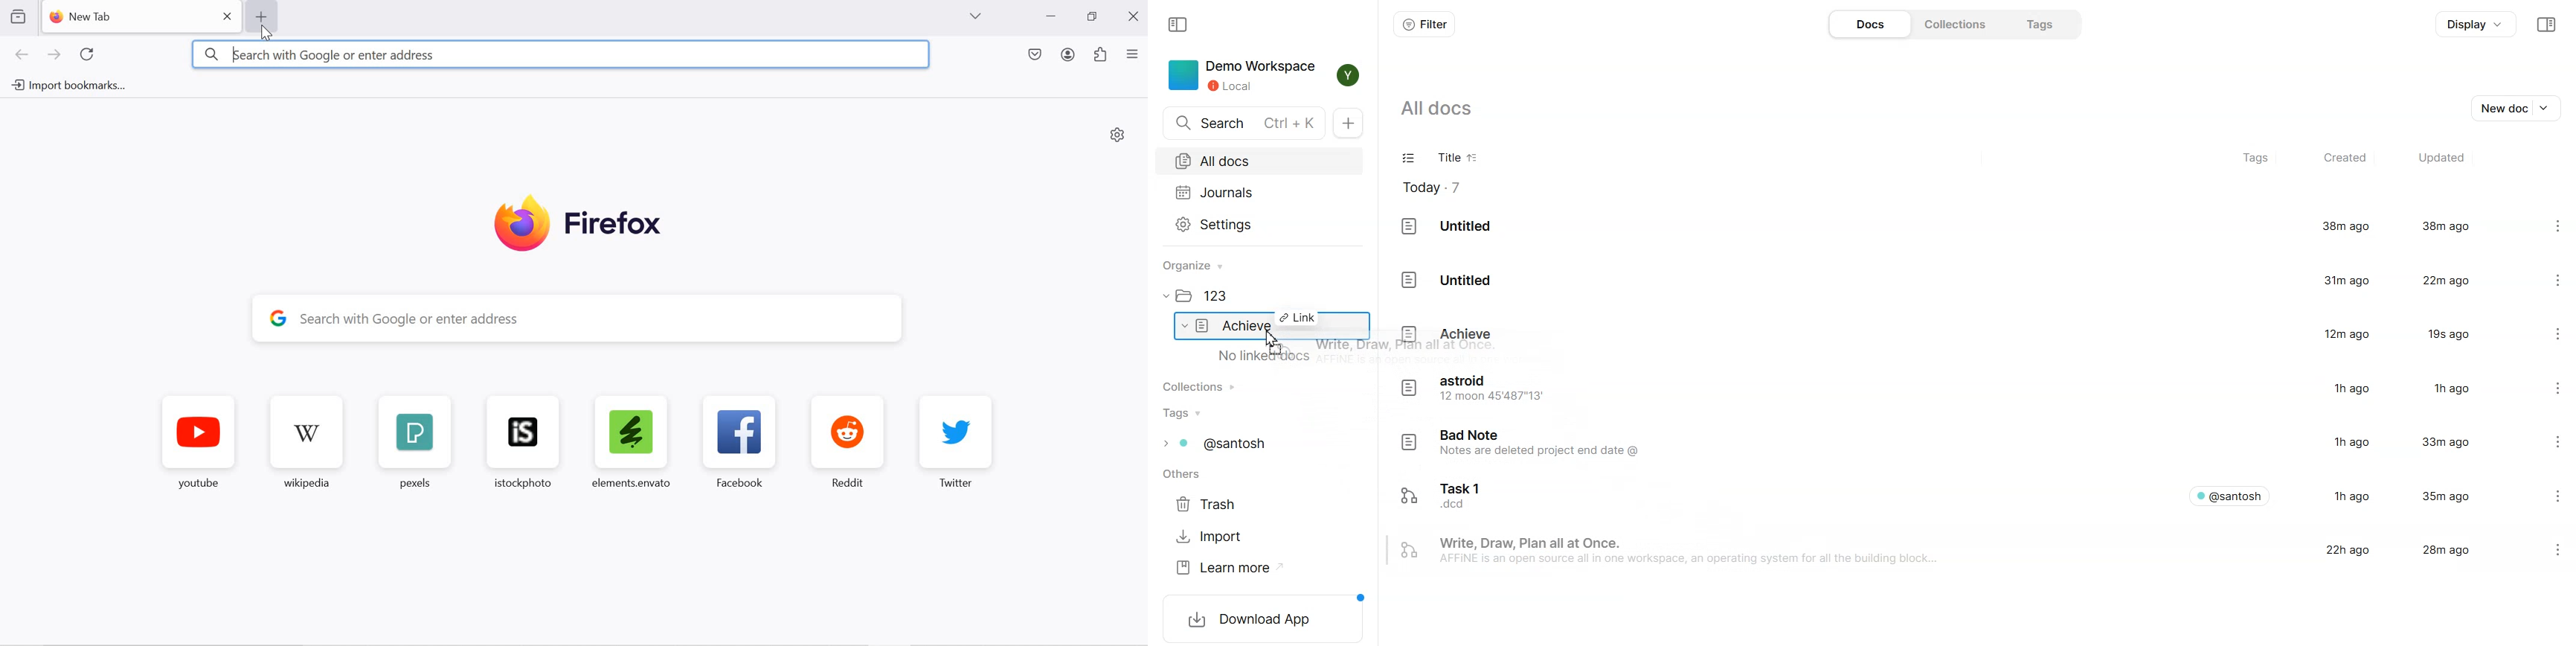  What do you see at coordinates (560, 55) in the screenshot?
I see `3 kearch with Google or enter address` at bounding box center [560, 55].